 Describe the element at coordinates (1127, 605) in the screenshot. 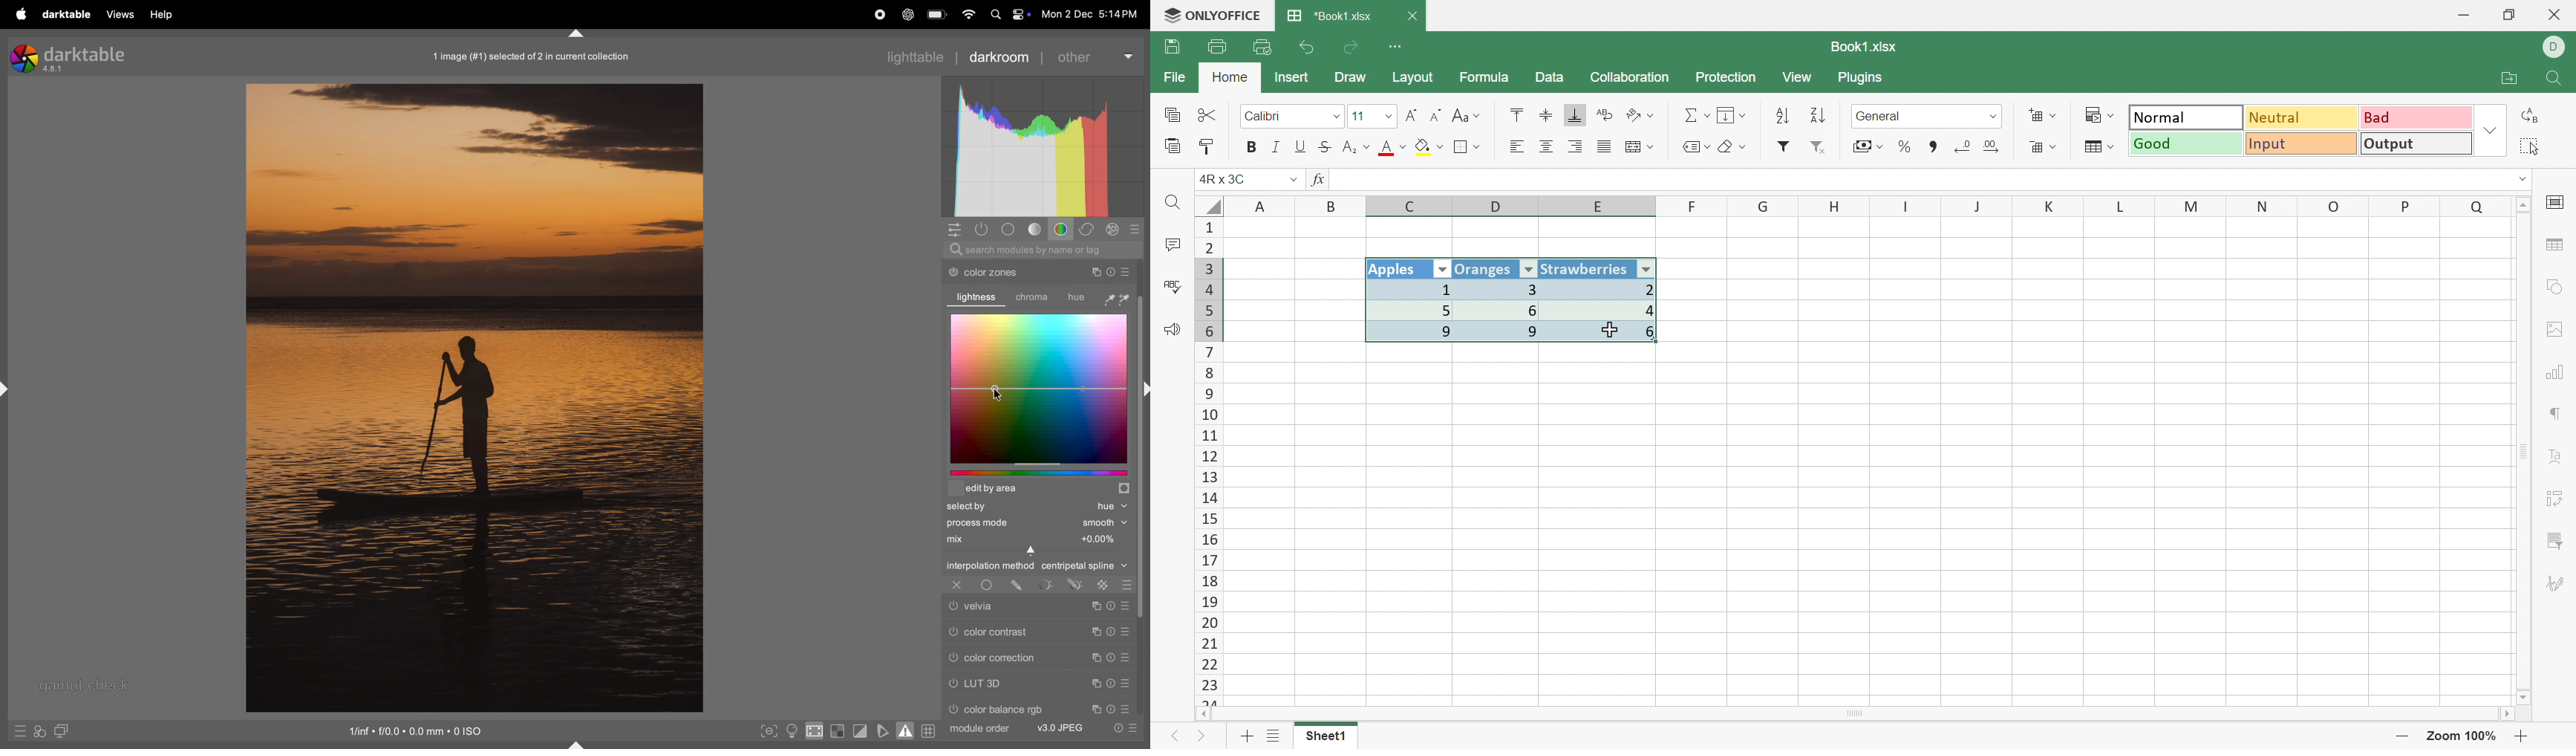

I see `Preset` at that location.